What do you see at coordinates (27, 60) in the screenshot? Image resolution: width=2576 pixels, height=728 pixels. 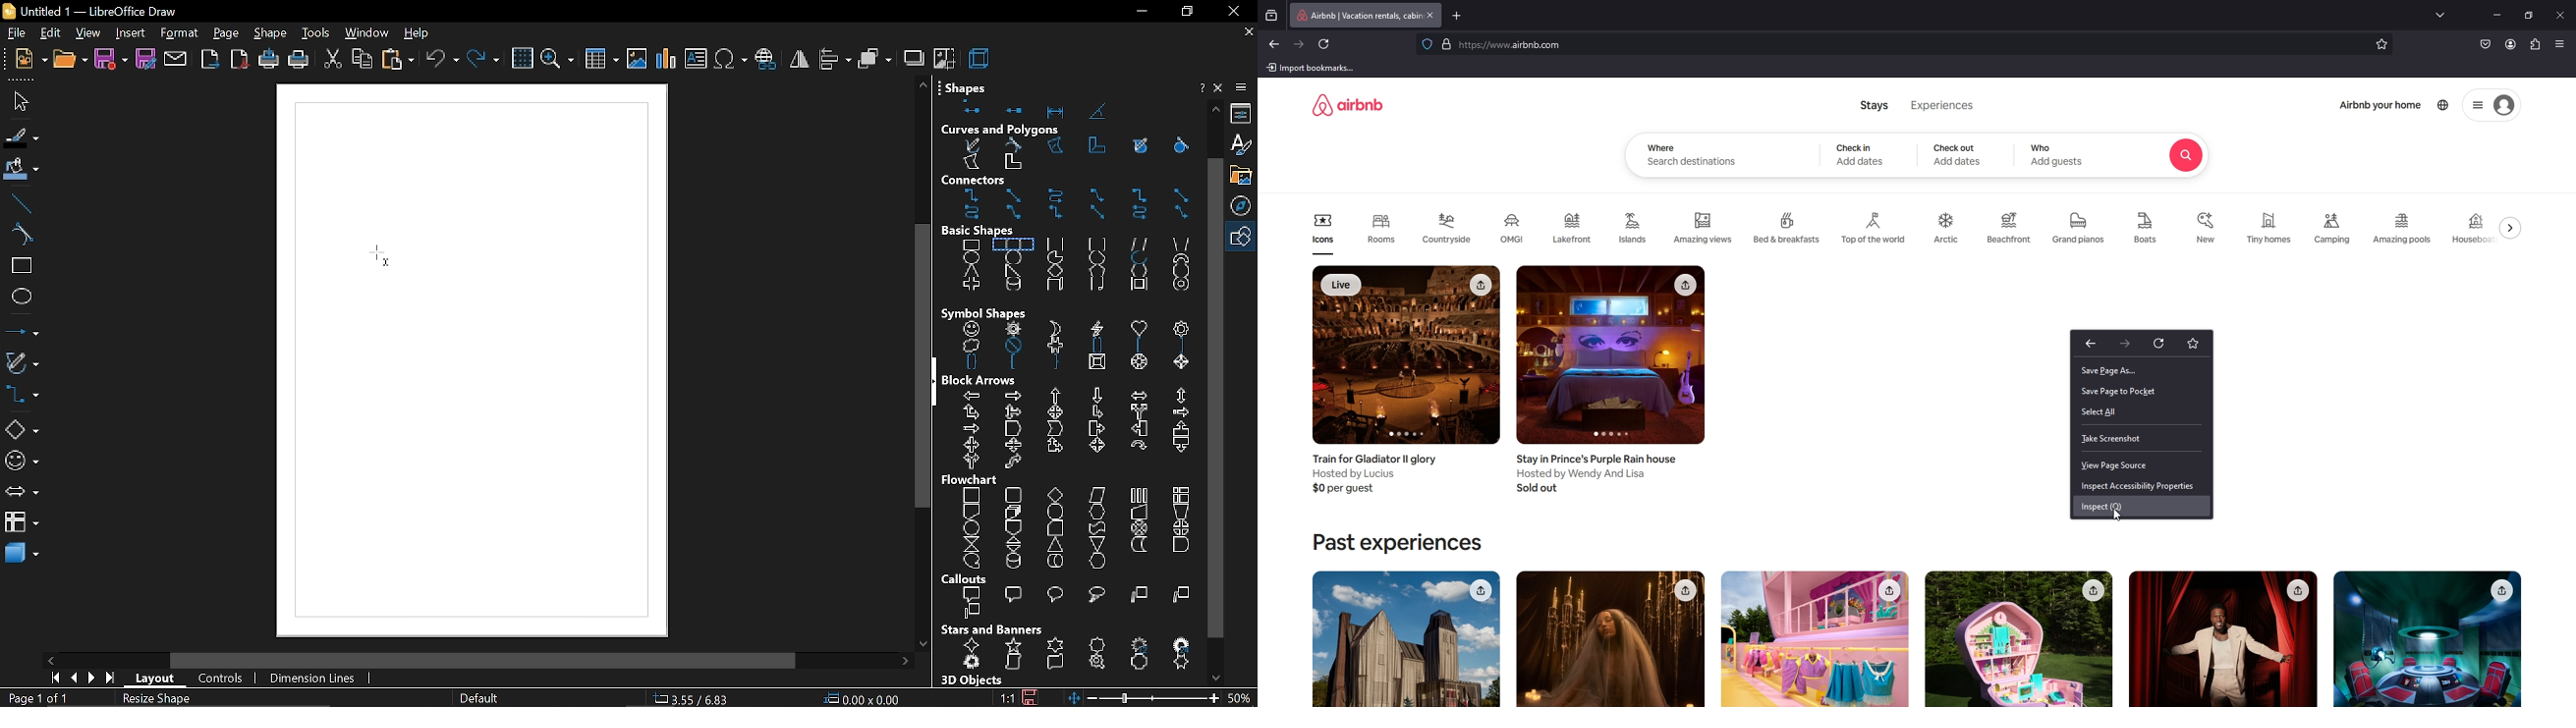 I see `new` at bounding box center [27, 60].